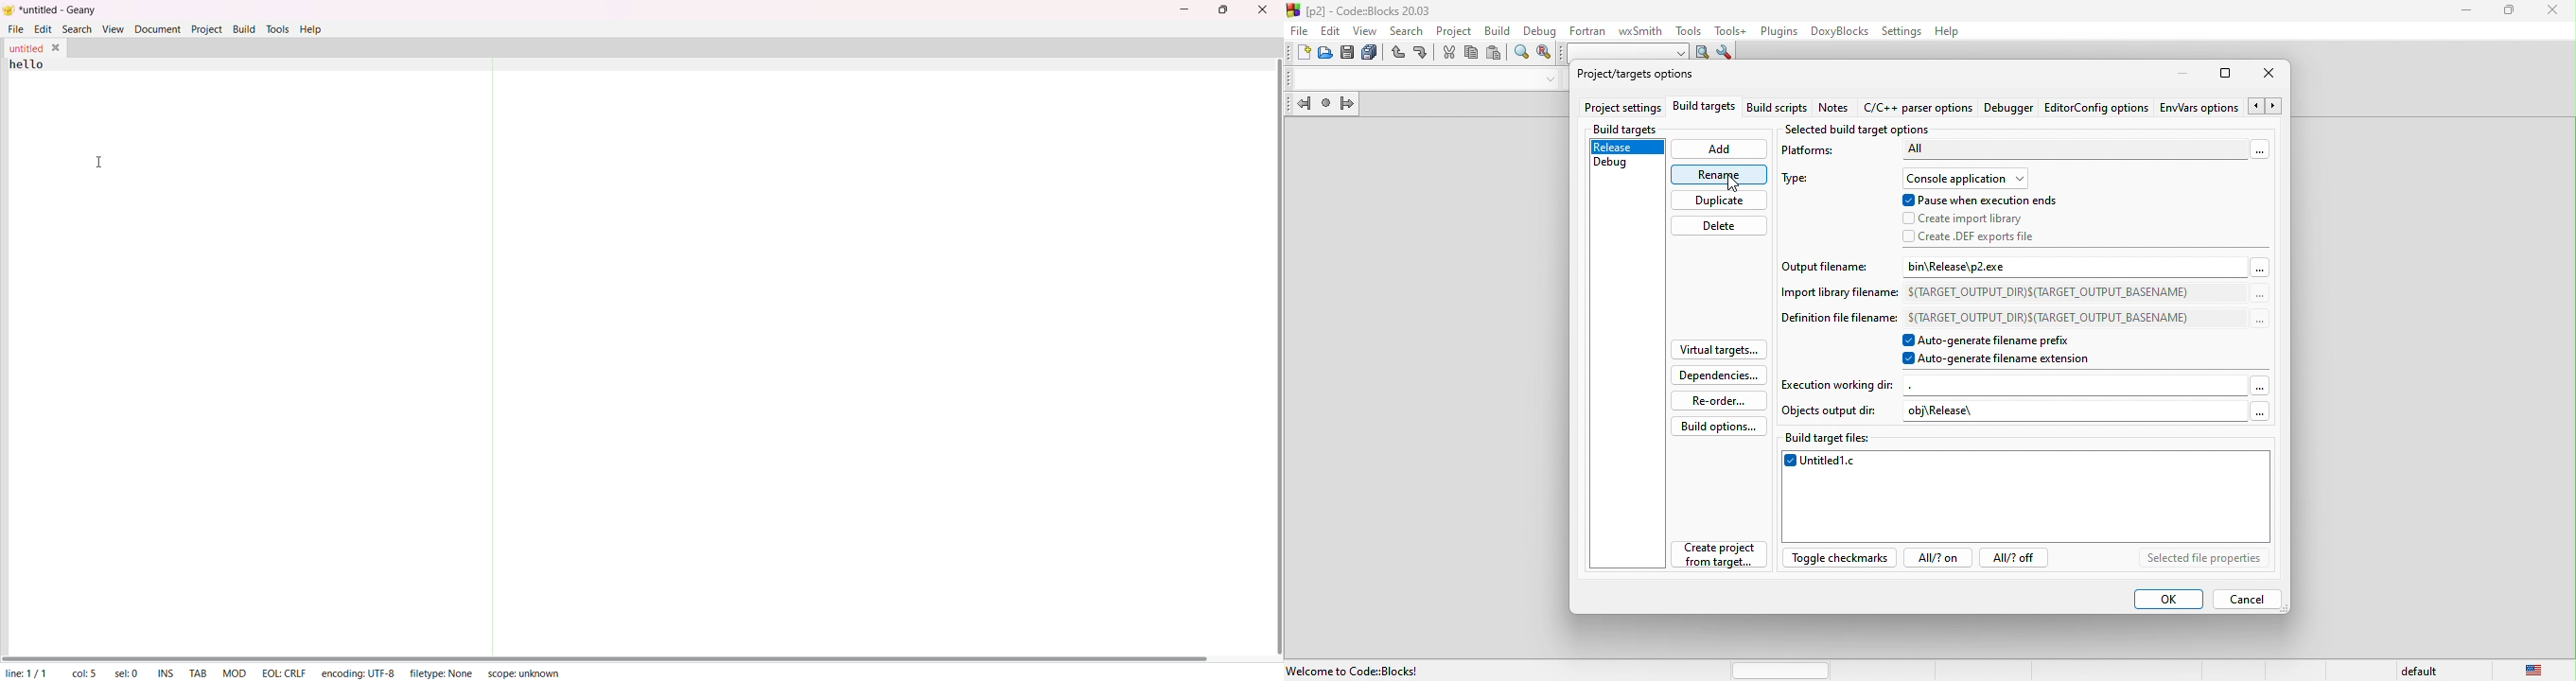  Describe the element at coordinates (1863, 129) in the screenshot. I see `selected build target option` at that location.